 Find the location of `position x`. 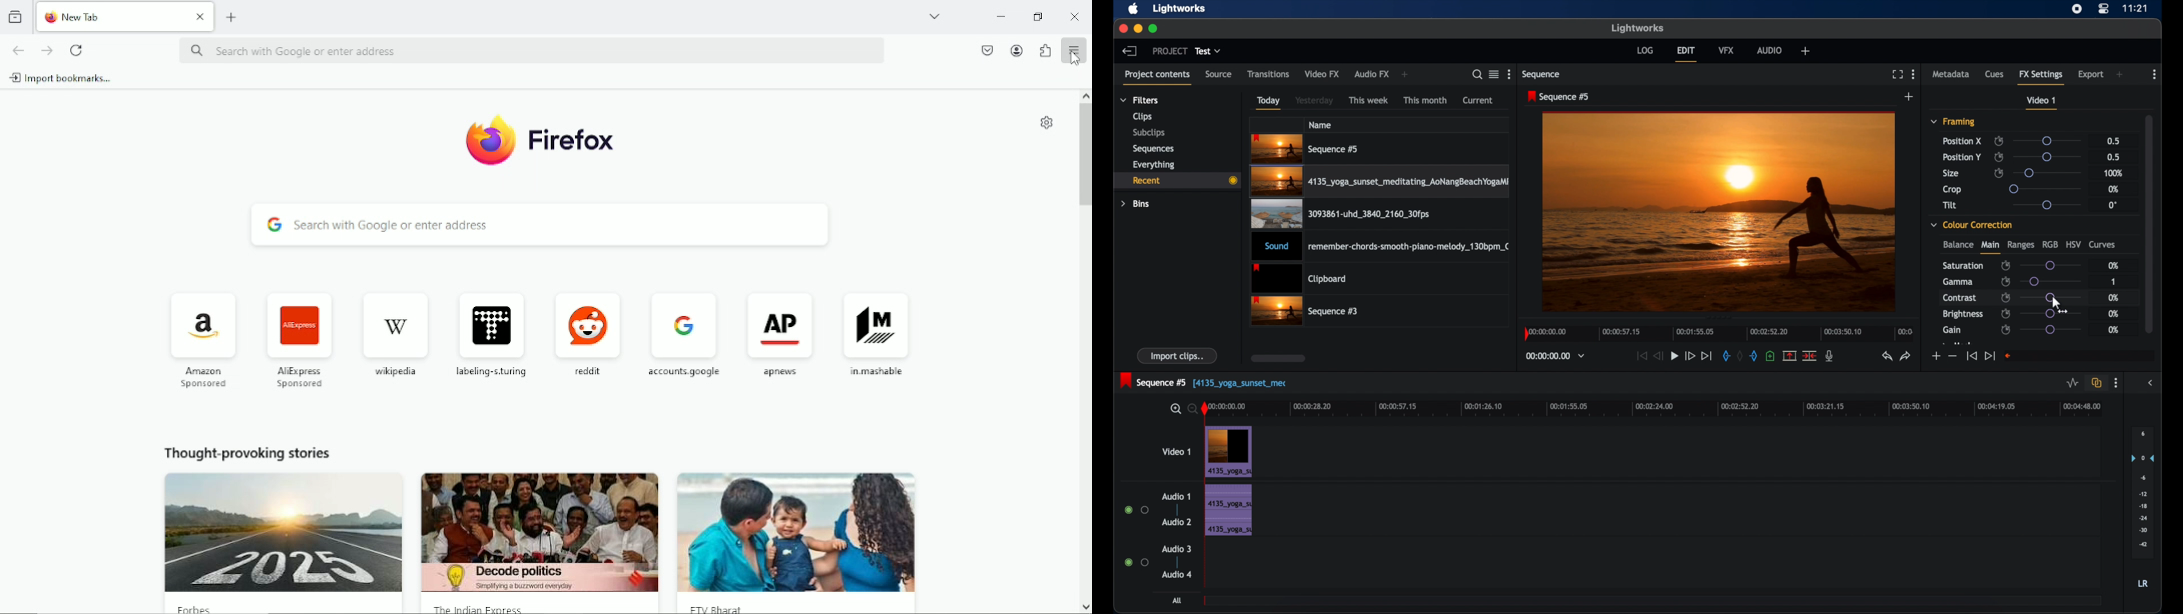

position x is located at coordinates (1962, 141).